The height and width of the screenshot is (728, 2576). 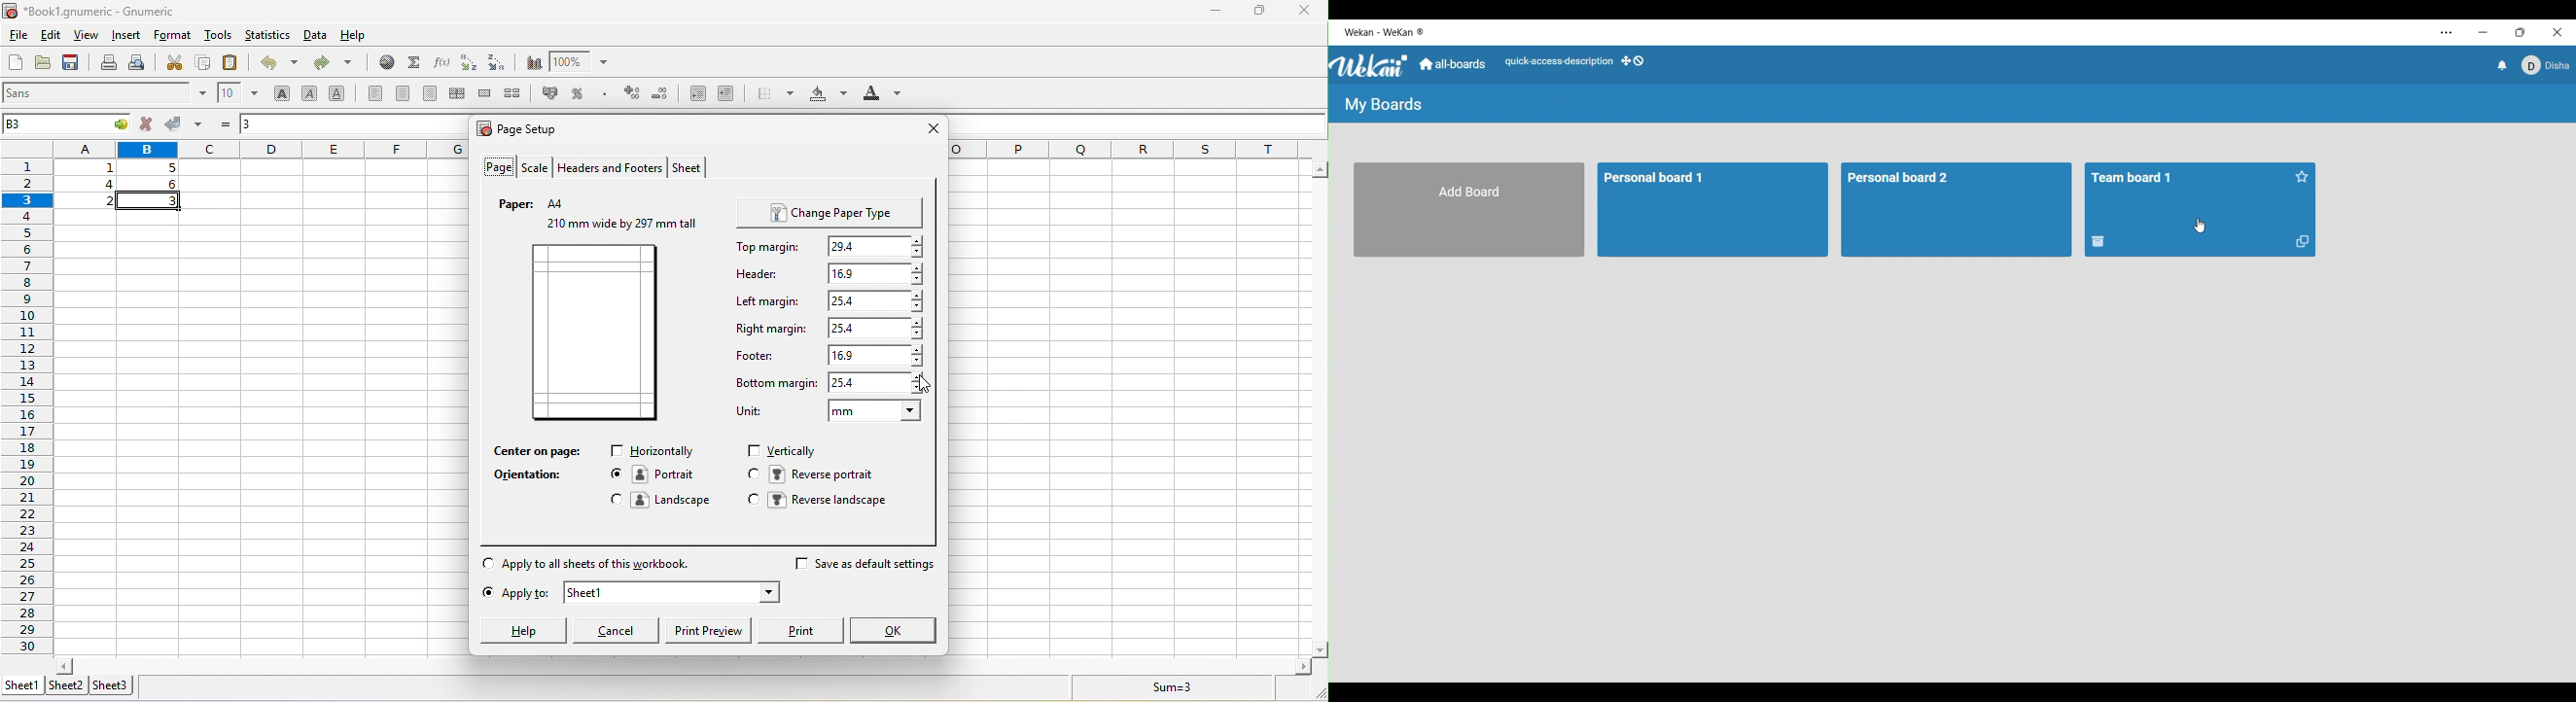 What do you see at coordinates (224, 123) in the screenshot?
I see `formula` at bounding box center [224, 123].